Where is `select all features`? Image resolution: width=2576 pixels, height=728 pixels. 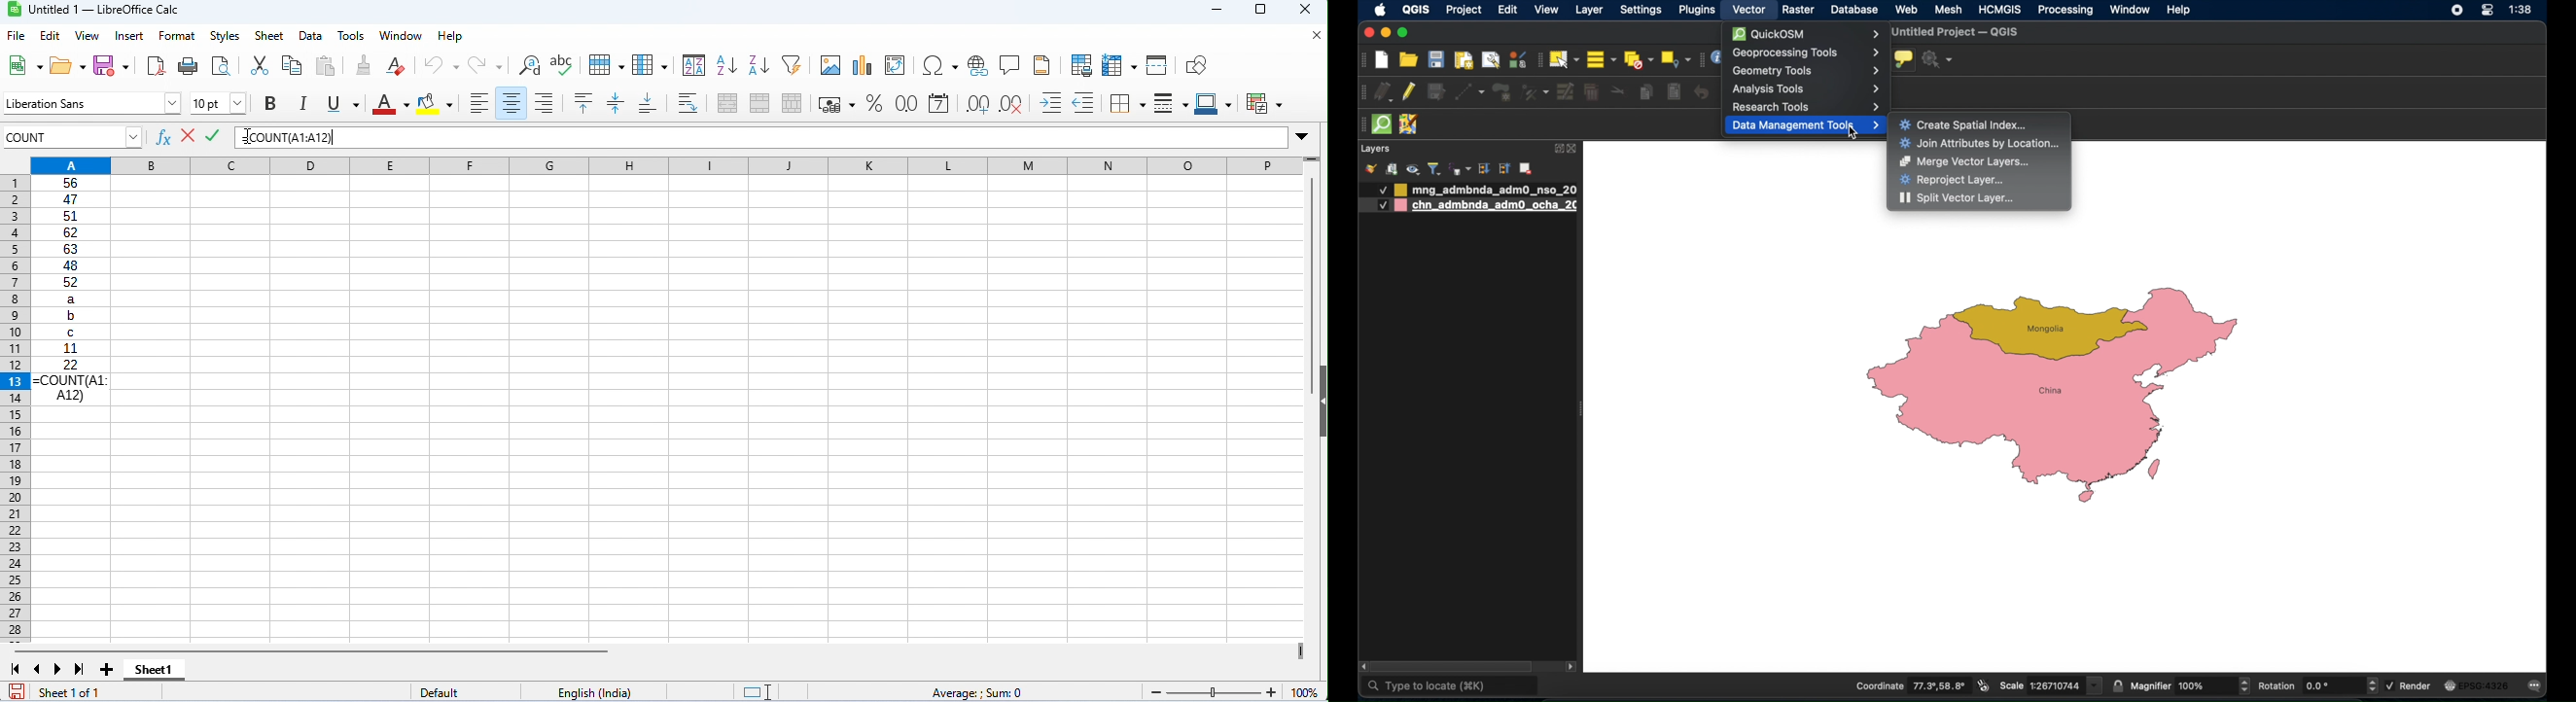 select all features is located at coordinates (1601, 59).